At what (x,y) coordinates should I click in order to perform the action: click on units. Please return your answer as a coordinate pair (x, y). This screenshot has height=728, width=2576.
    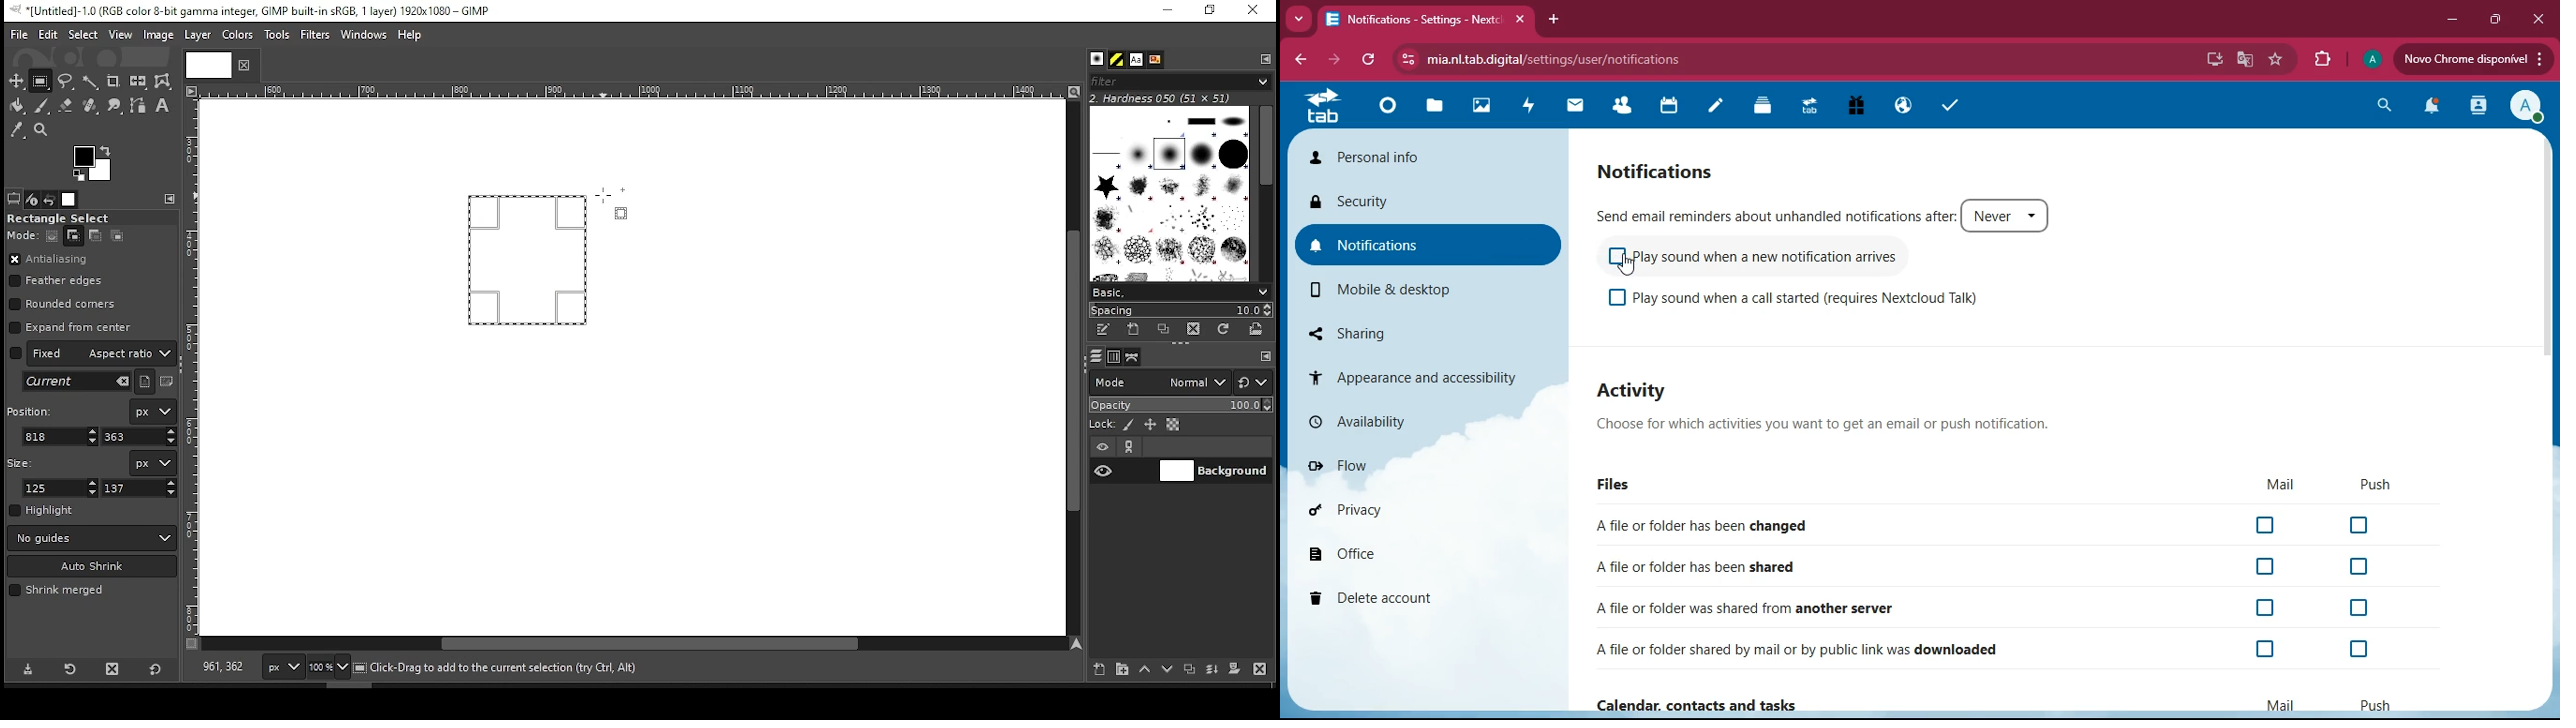
    Looking at the image, I should click on (152, 463).